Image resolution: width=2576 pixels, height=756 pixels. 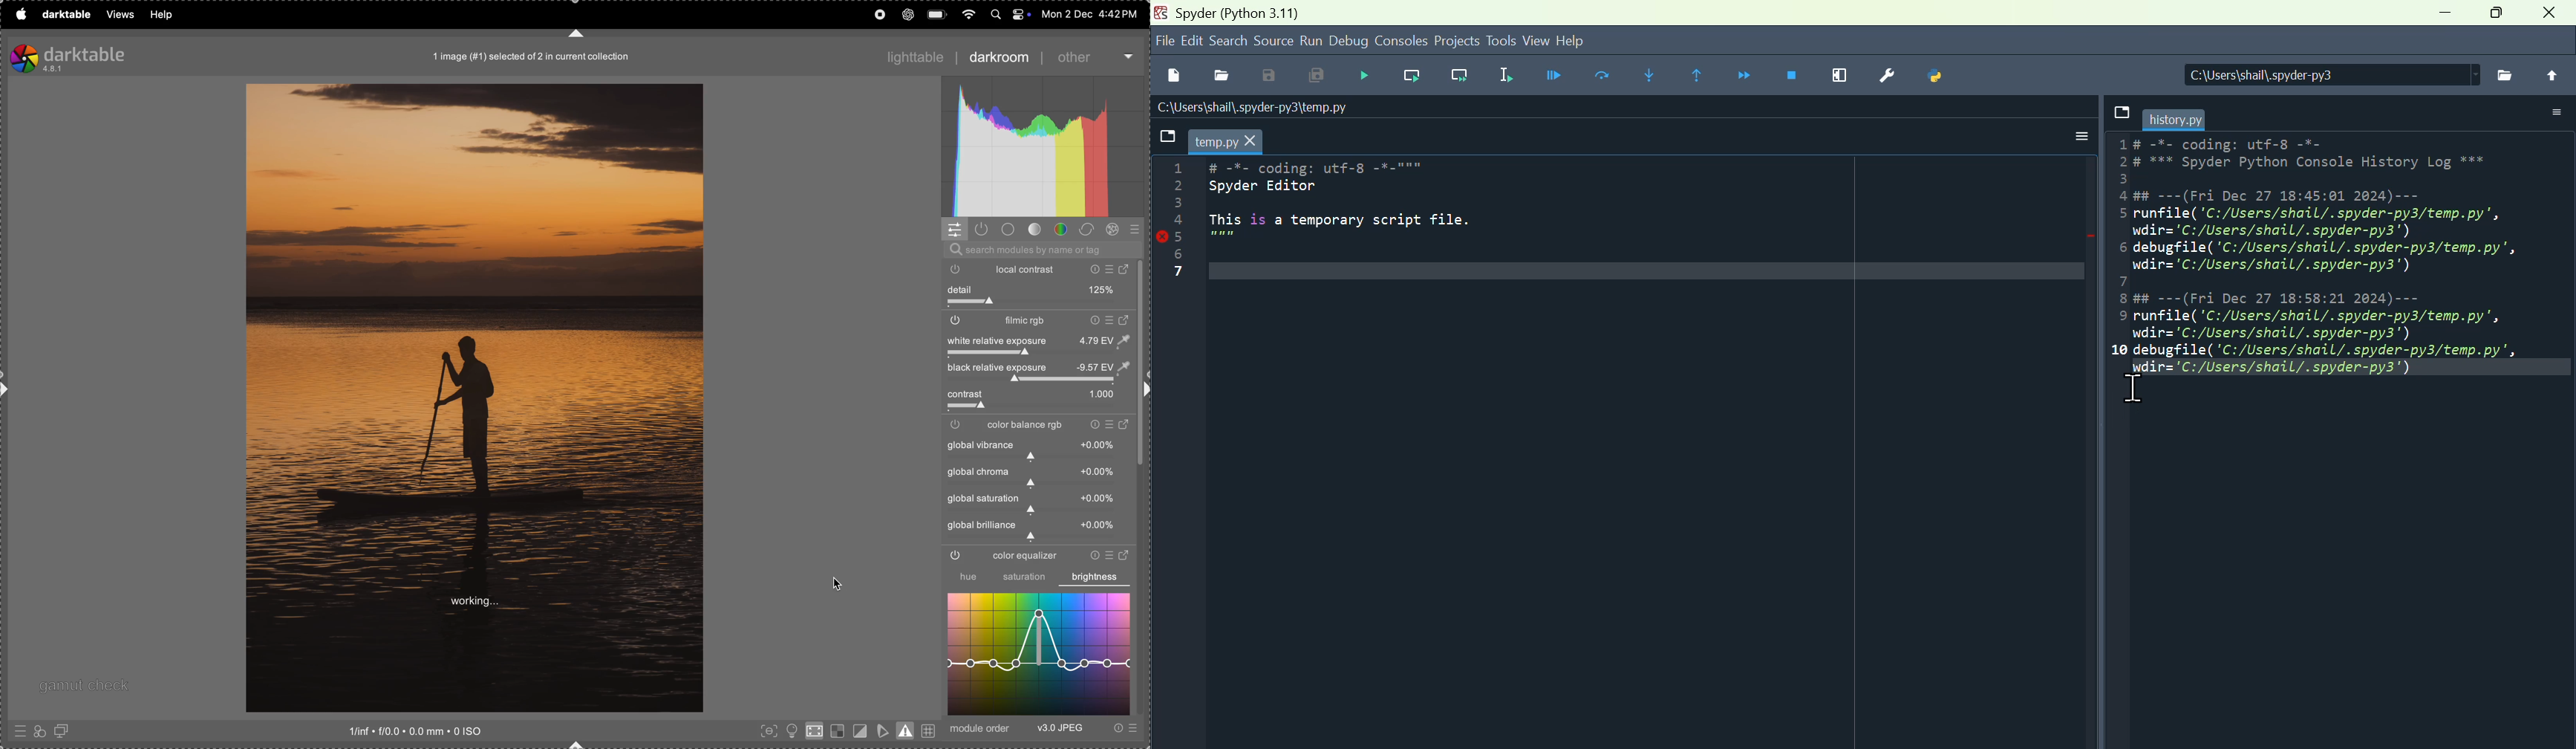 I want to click on searchbar, so click(x=1041, y=250).